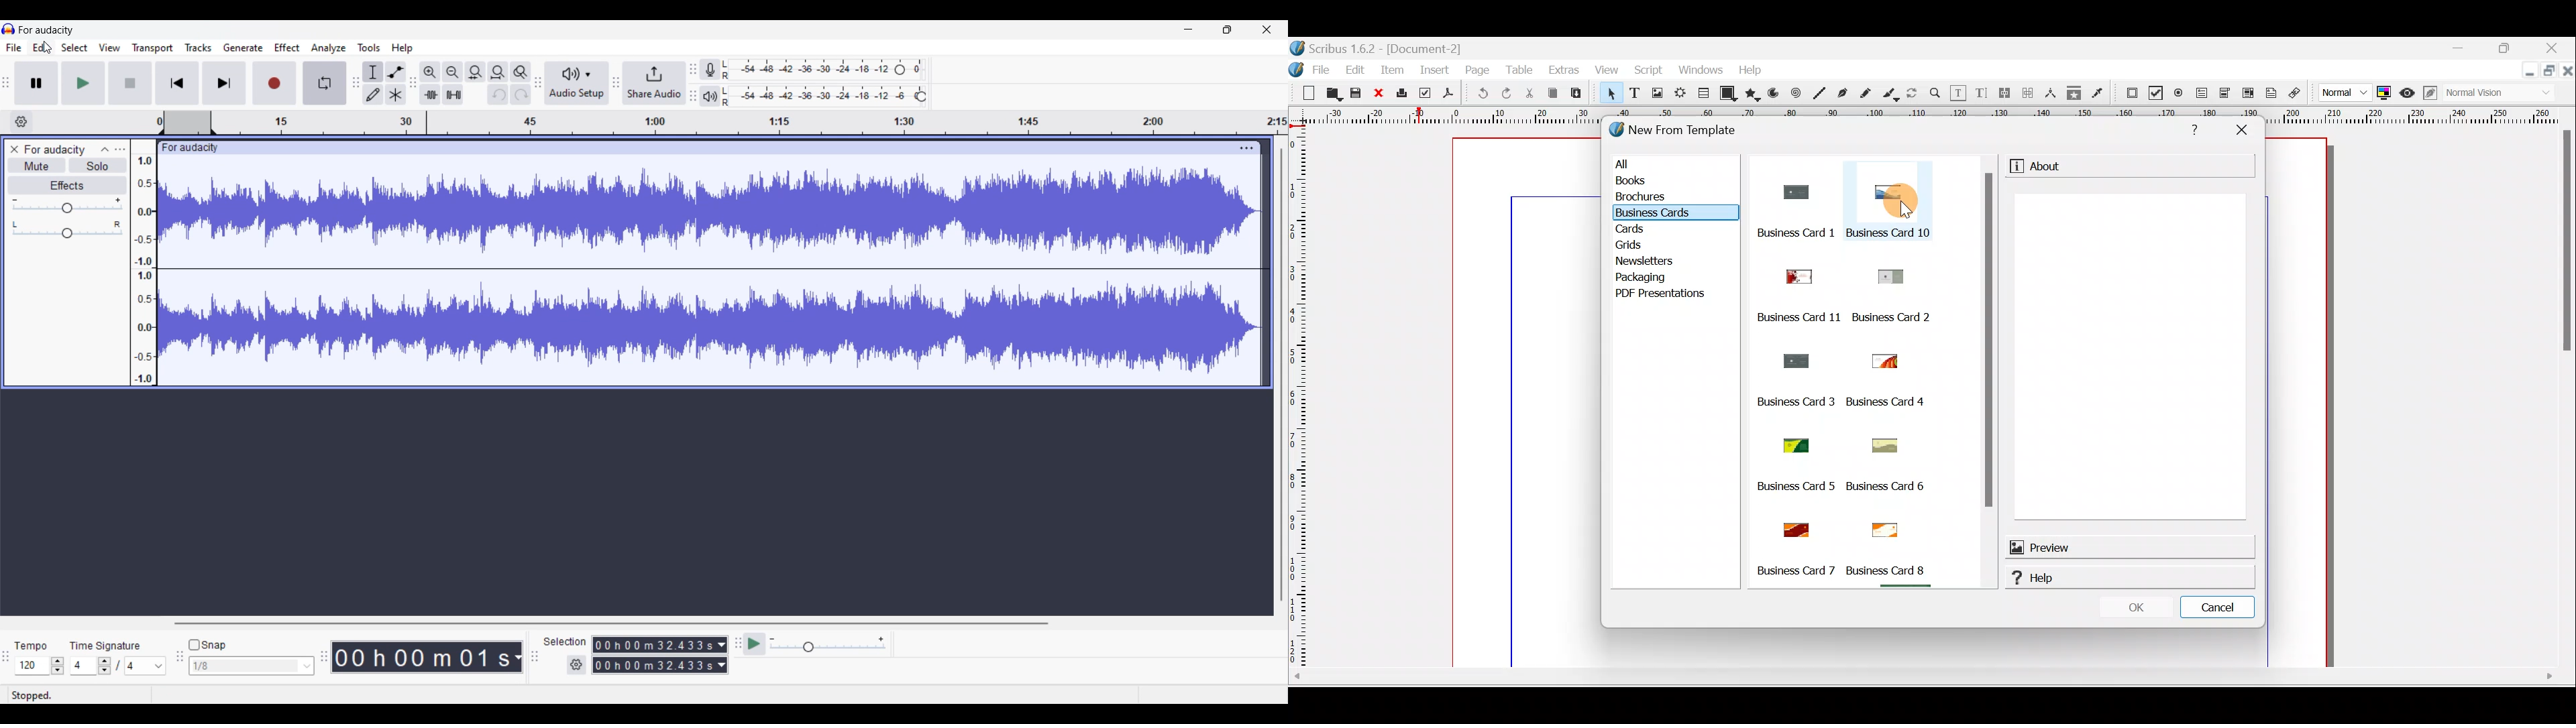 This screenshot has width=2576, height=728. I want to click on Indicates time signature settings, so click(105, 646).